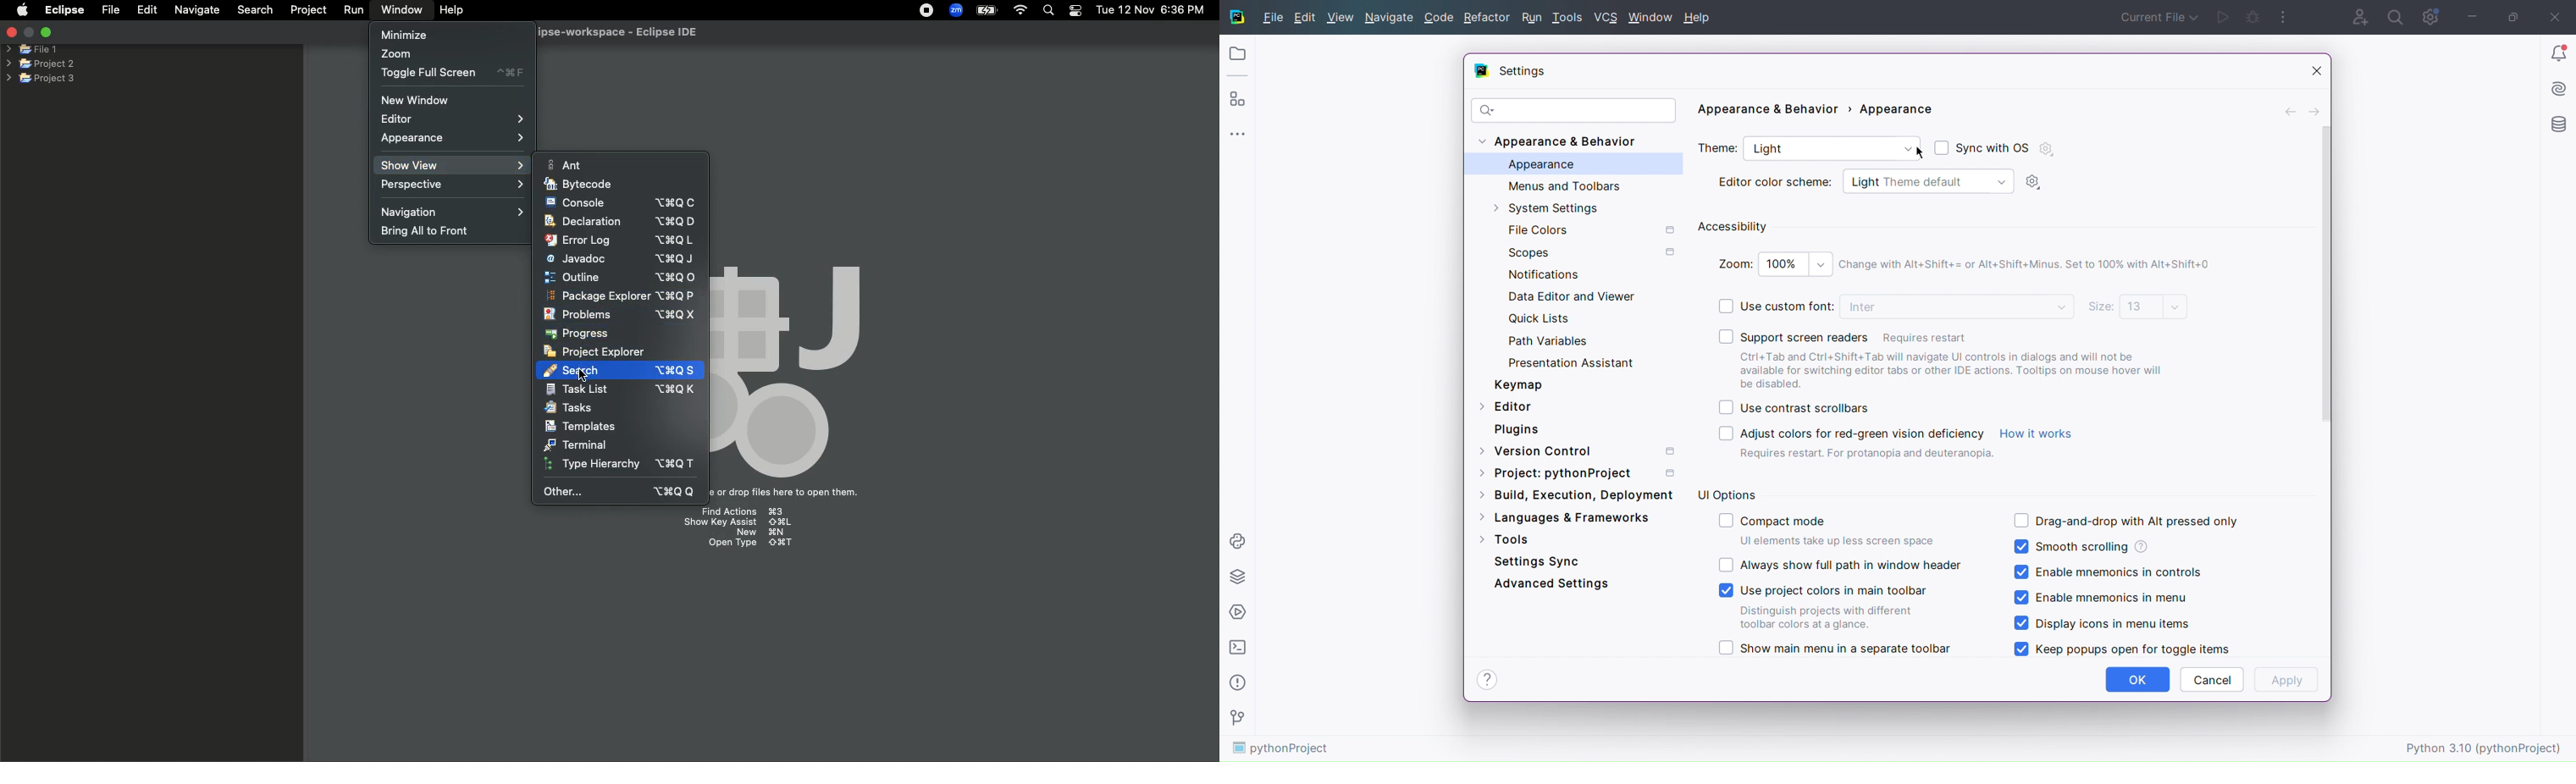  I want to click on Charge, so click(985, 10).